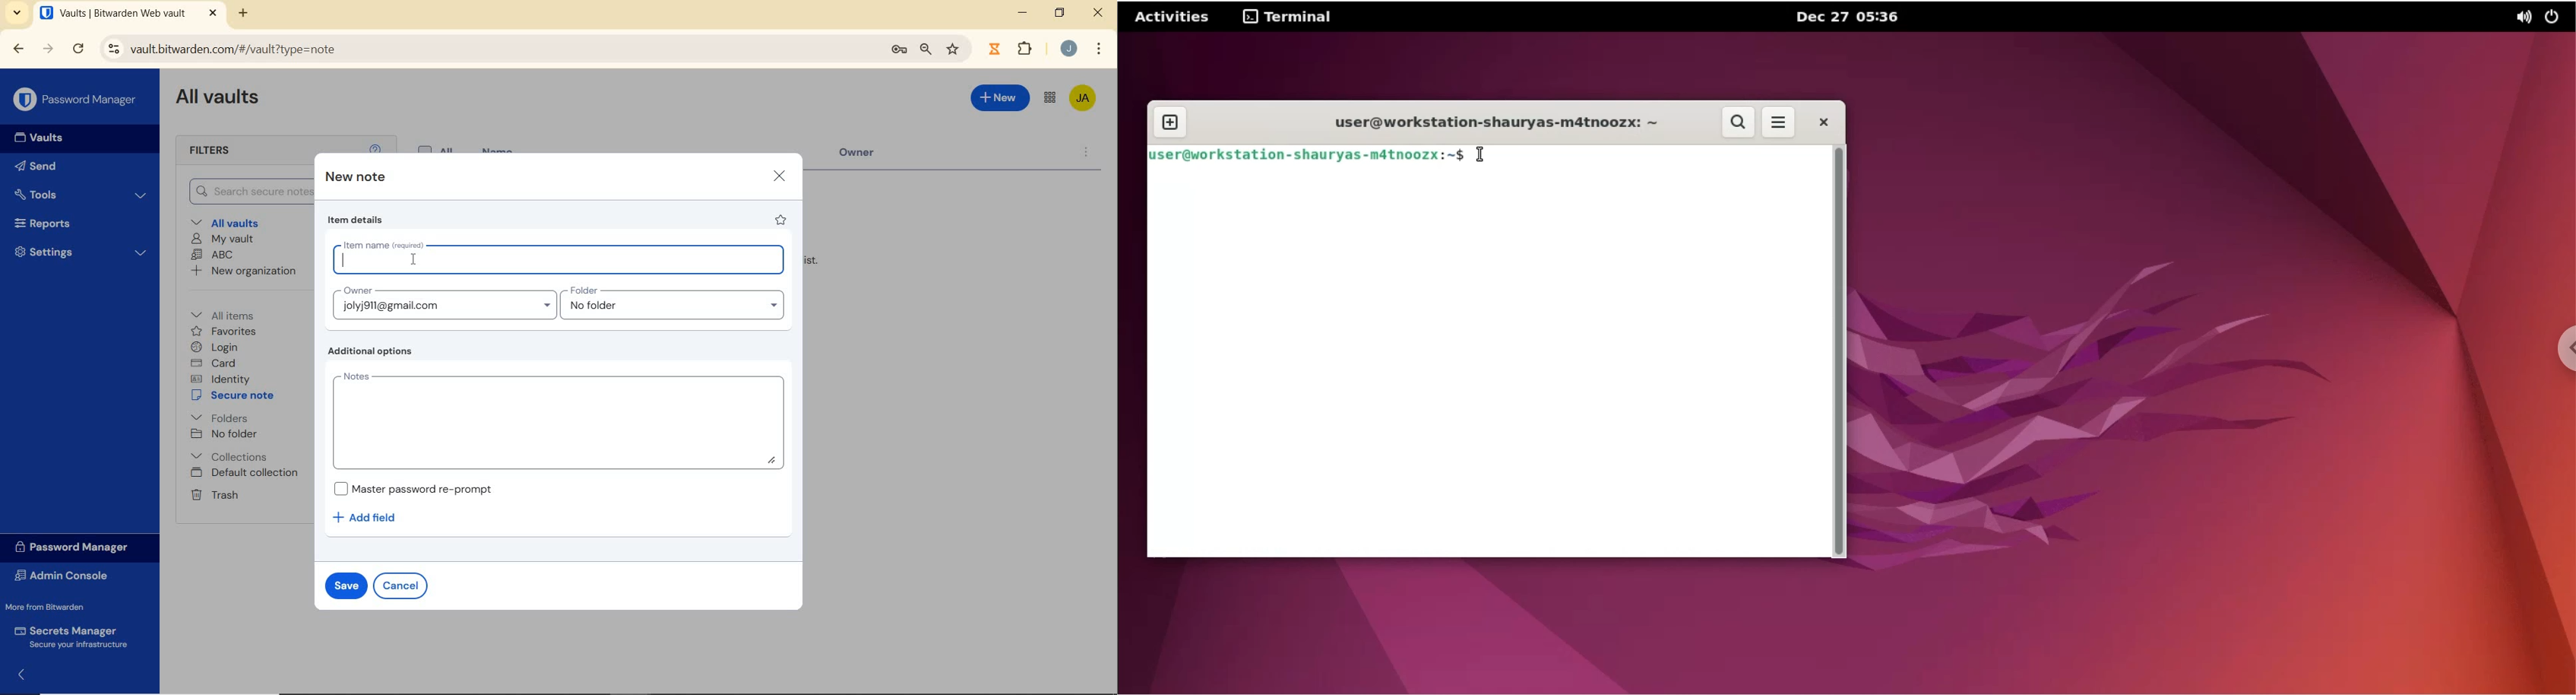  What do you see at coordinates (214, 495) in the screenshot?
I see `Trash` at bounding box center [214, 495].